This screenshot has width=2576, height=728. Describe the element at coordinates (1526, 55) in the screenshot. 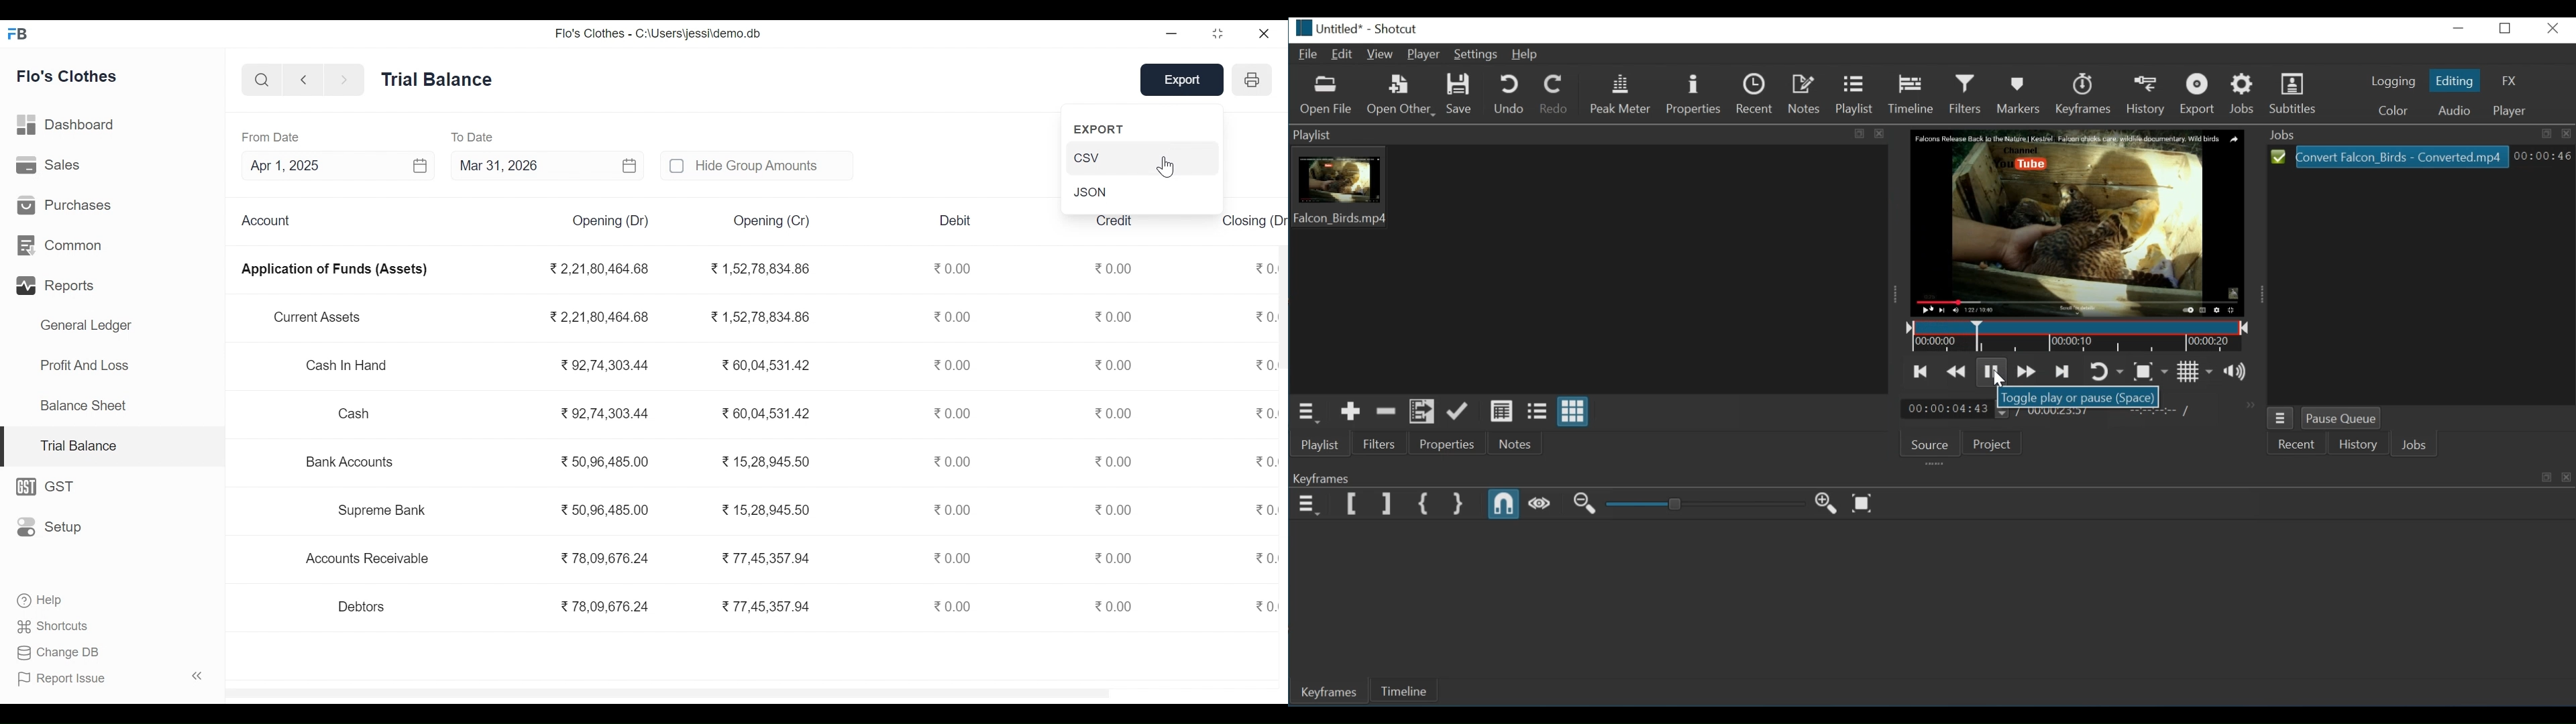

I see `Help` at that location.